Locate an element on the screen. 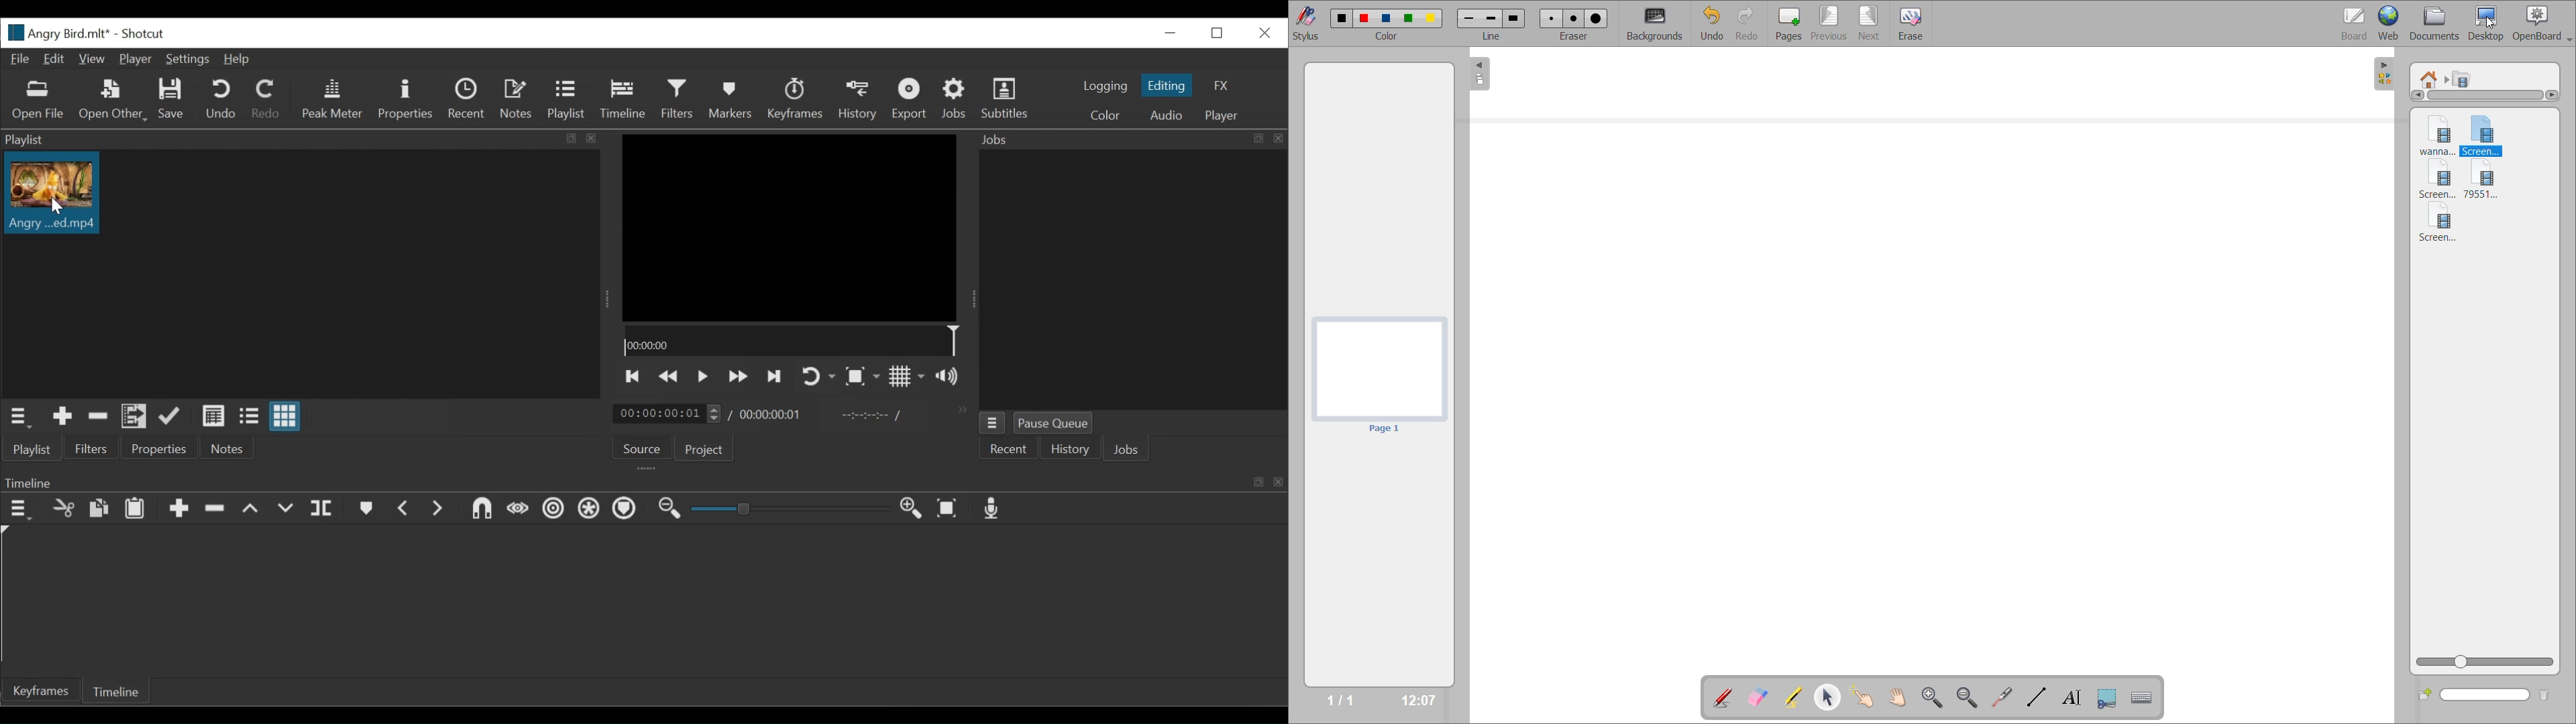 The width and height of the screenshot is (2576, 728). View as details is located at coordinates (213, 416).